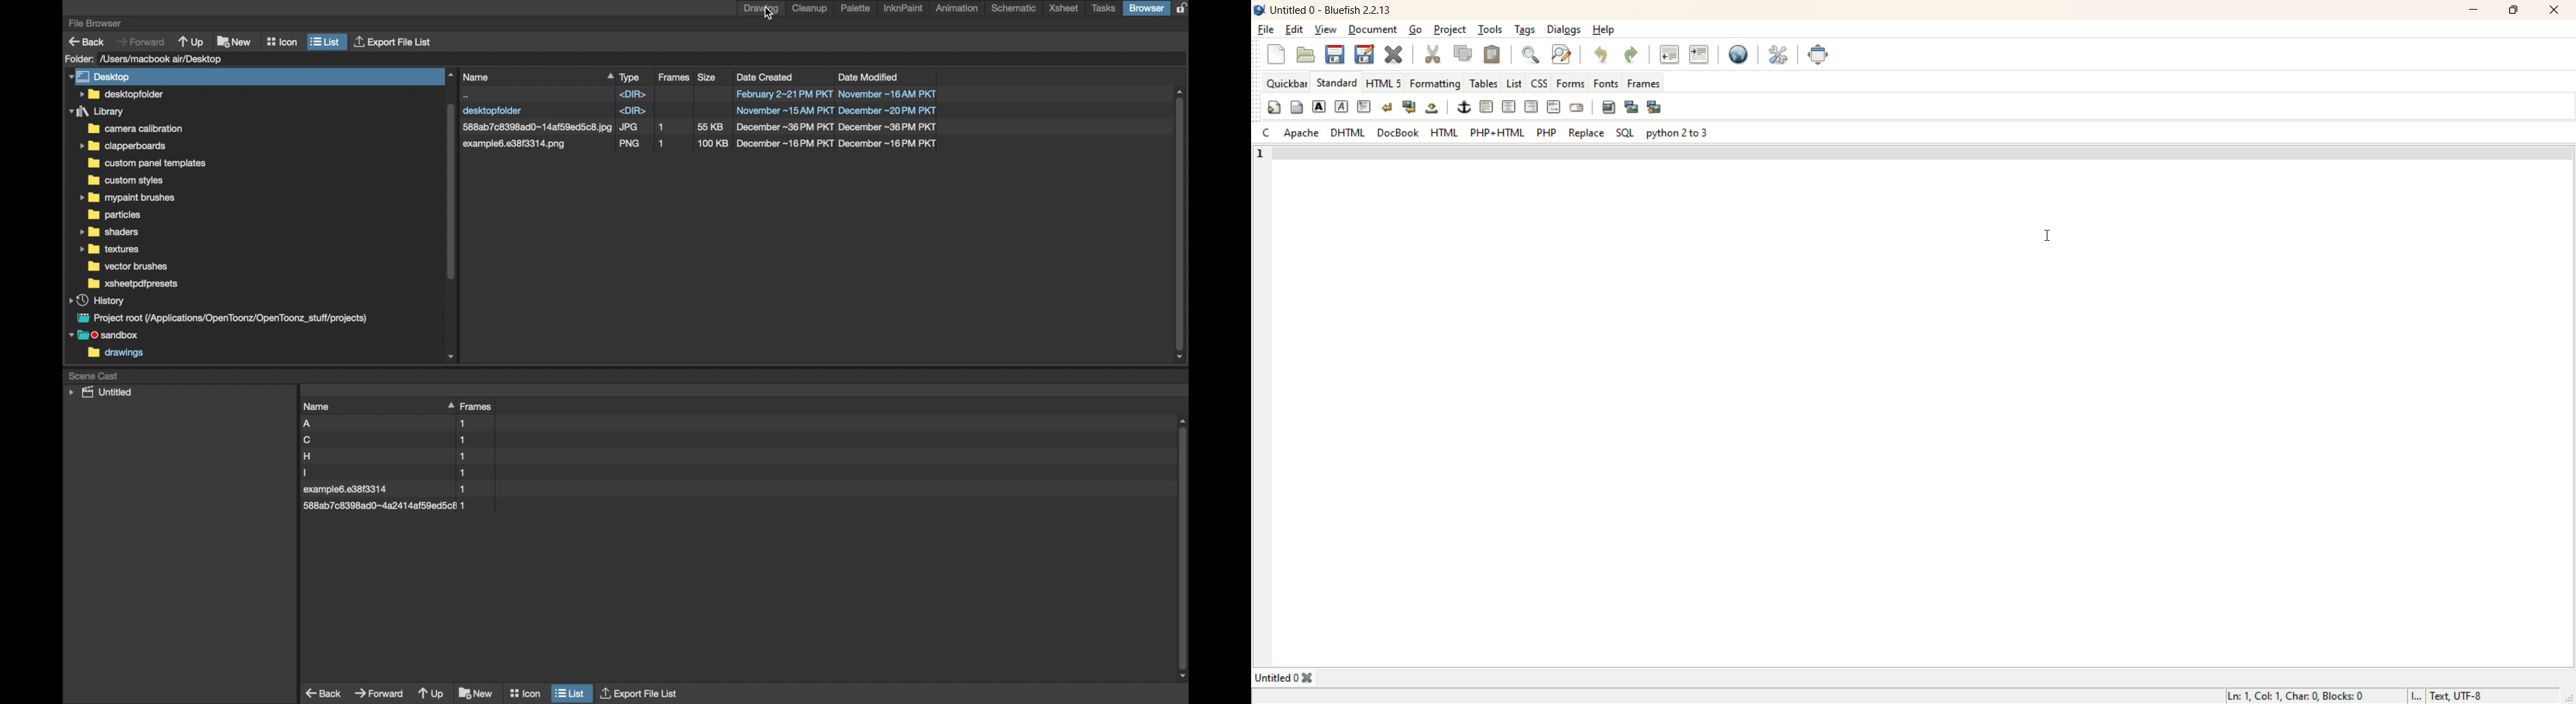 The height and width of the screenshot is (728, 2576). Describe the element at coordinates (1608, 107) in the screenshot. I see `insert image` at that location.